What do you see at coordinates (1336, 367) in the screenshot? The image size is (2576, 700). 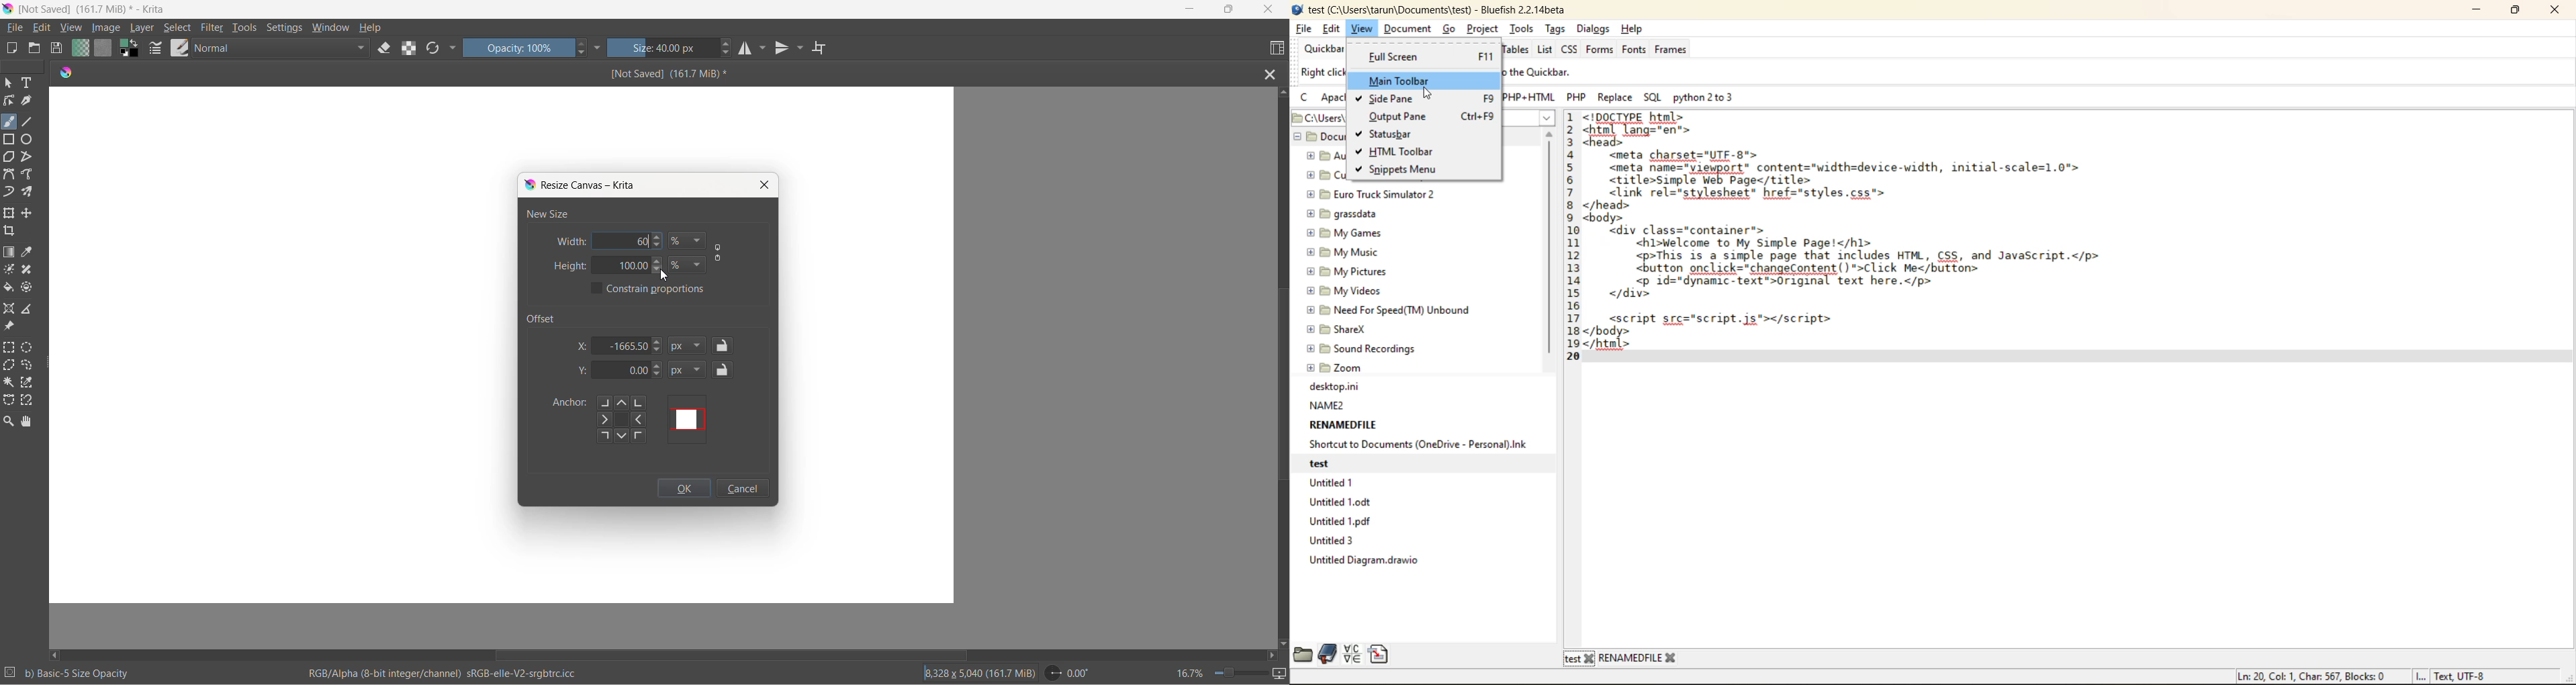 I see `@ 9 Zoom` at bounding box center [1336, 367].